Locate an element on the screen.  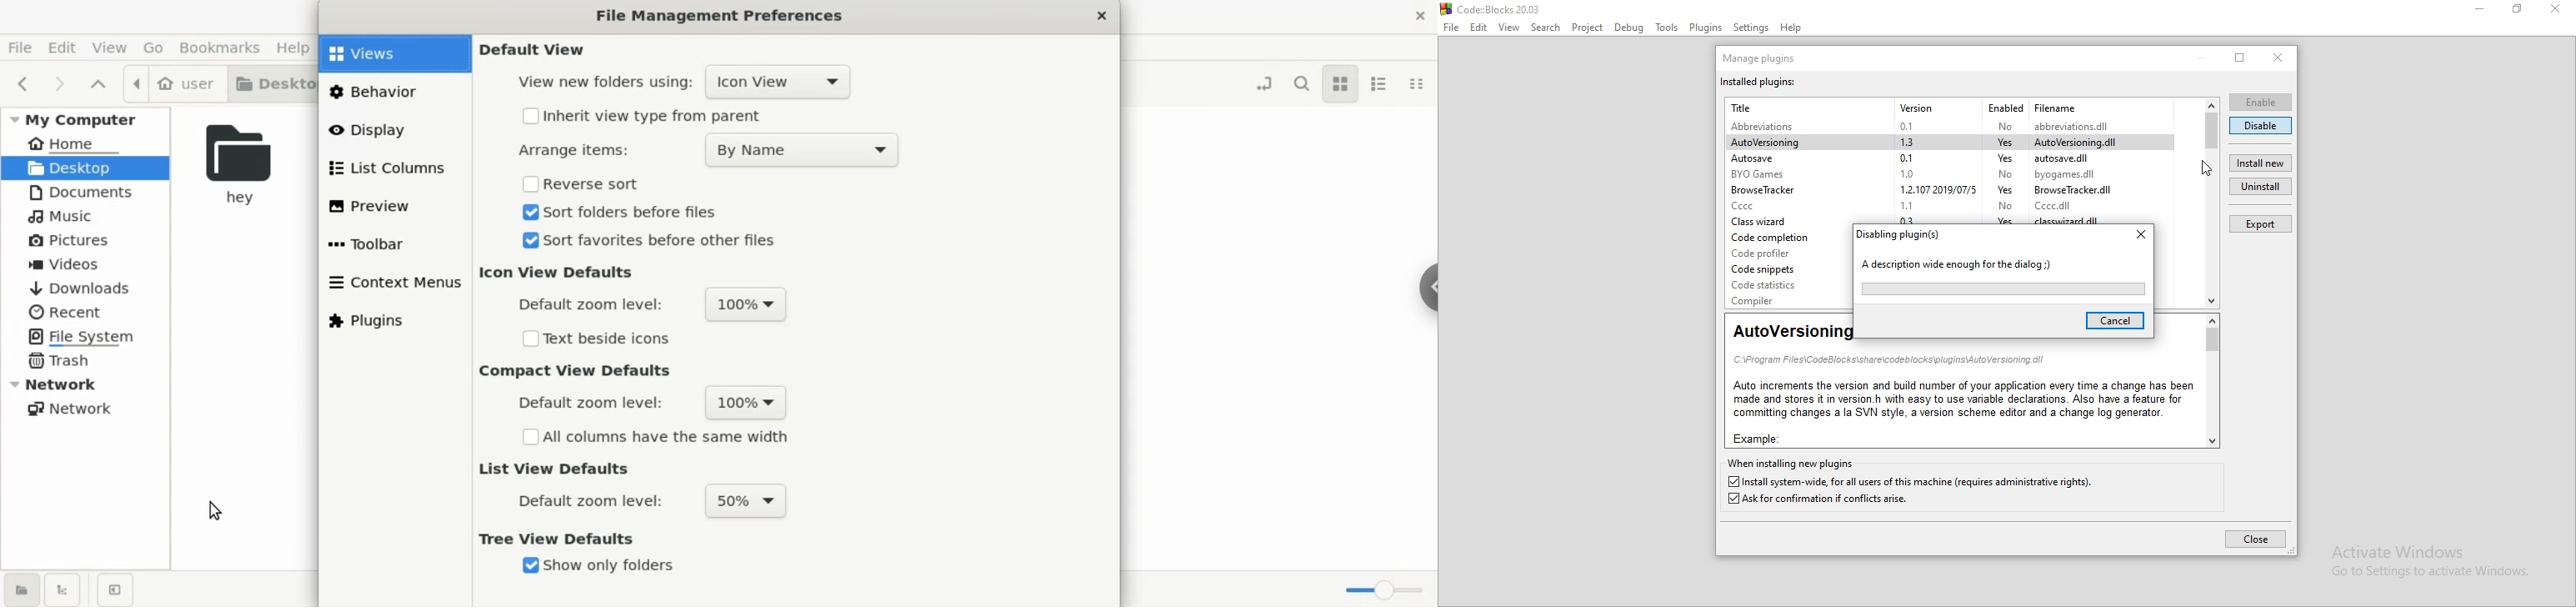
search is located at coordinates (1302, 84).